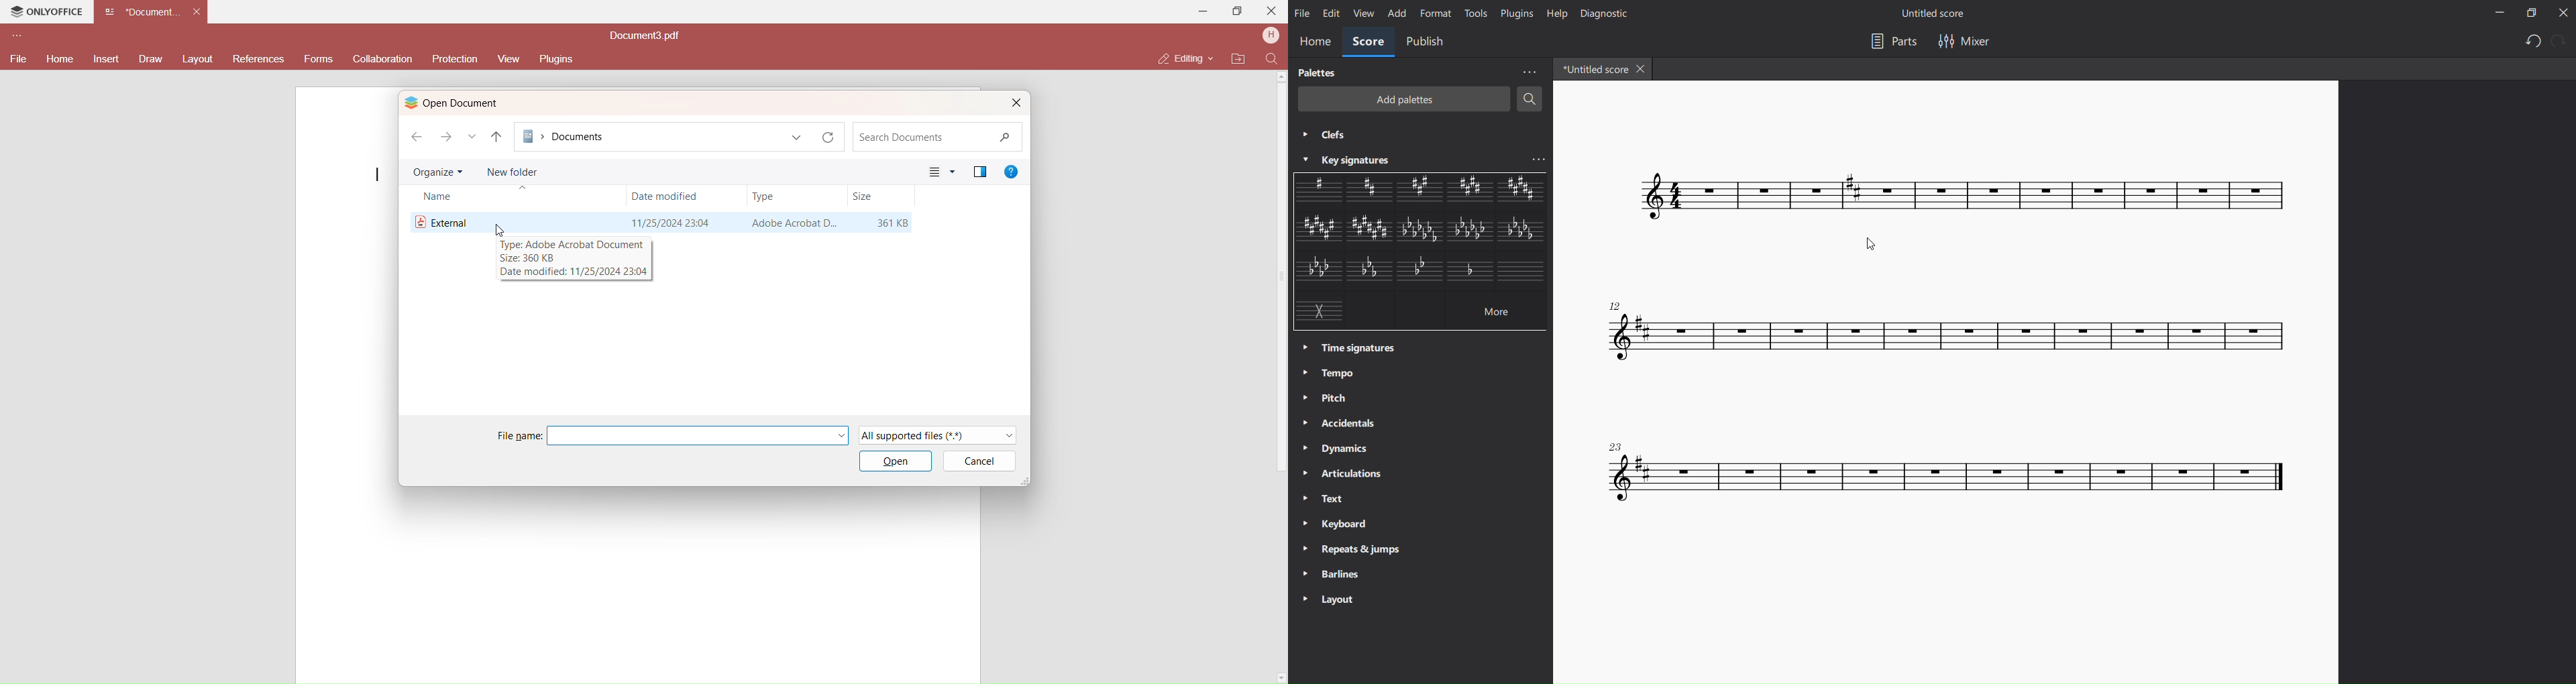 This screenshot has width=2576, height=700. What do you see at coordinates (1974, 41) in the screenshot?
I see `mixer` at bounding box center [1974, 41].